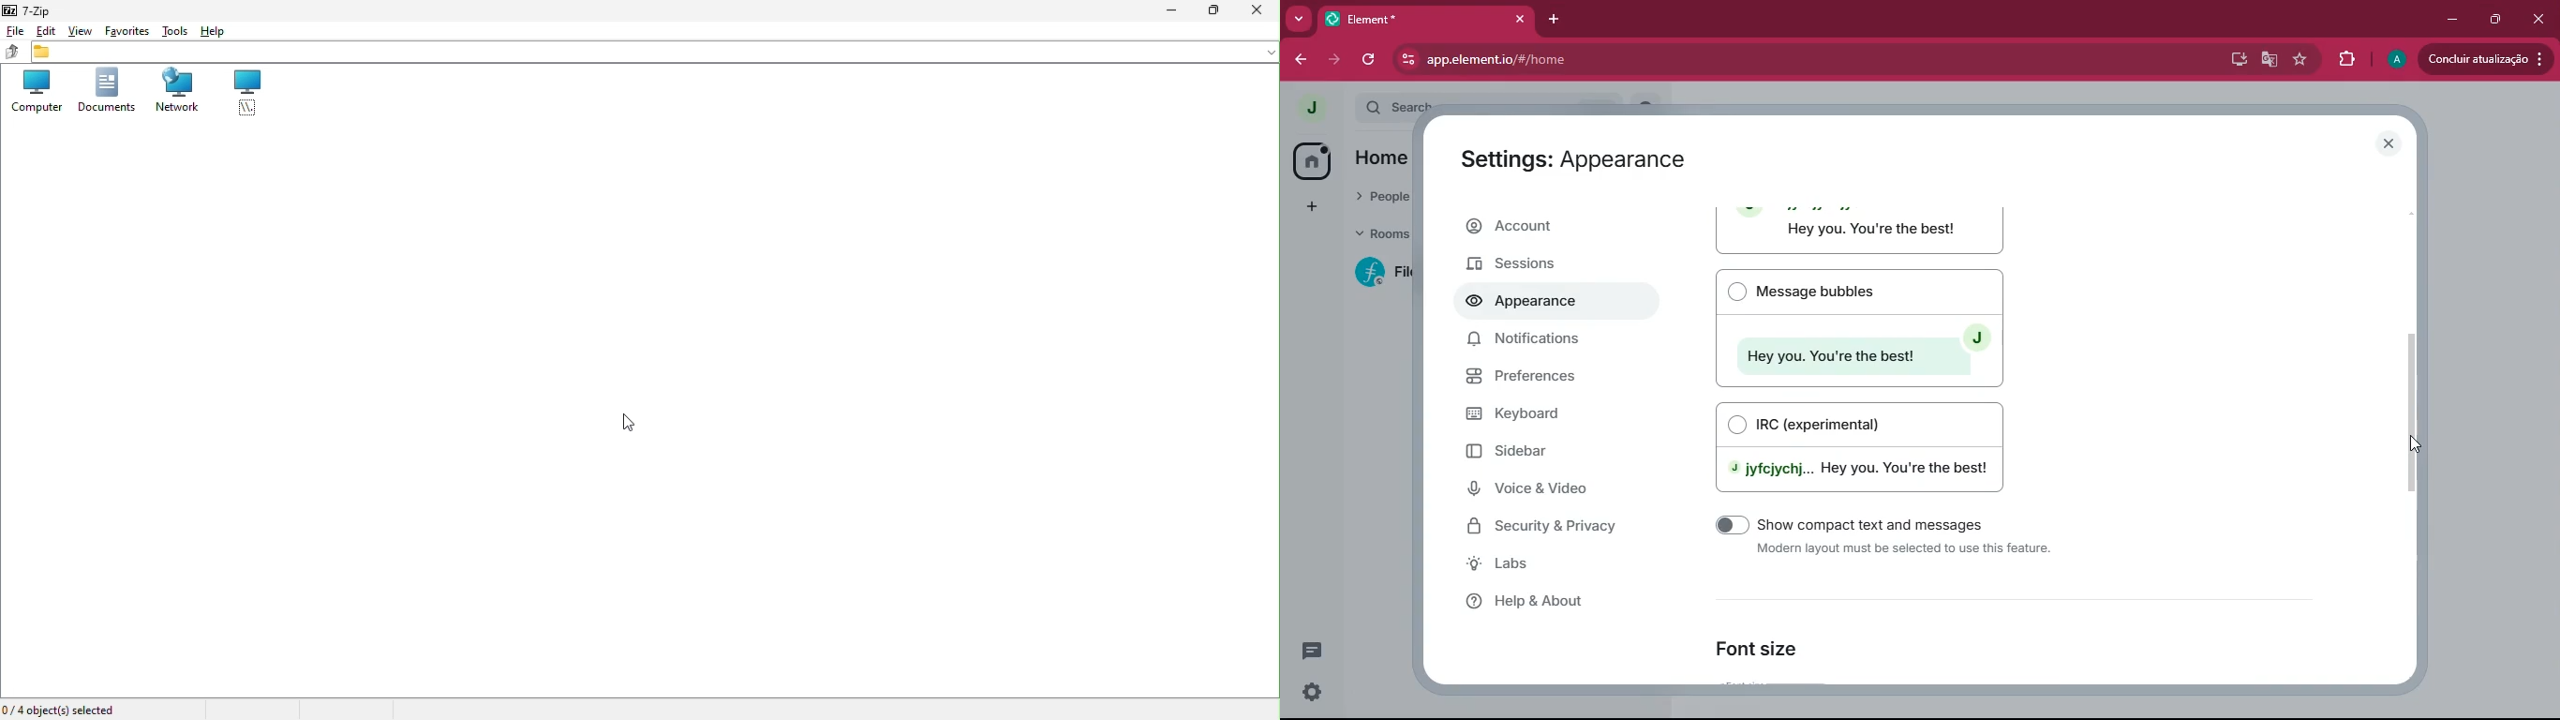 Image resolution: width=2576 pixels, height=728 pixels. I want to click on profile, so click(2394, 60).